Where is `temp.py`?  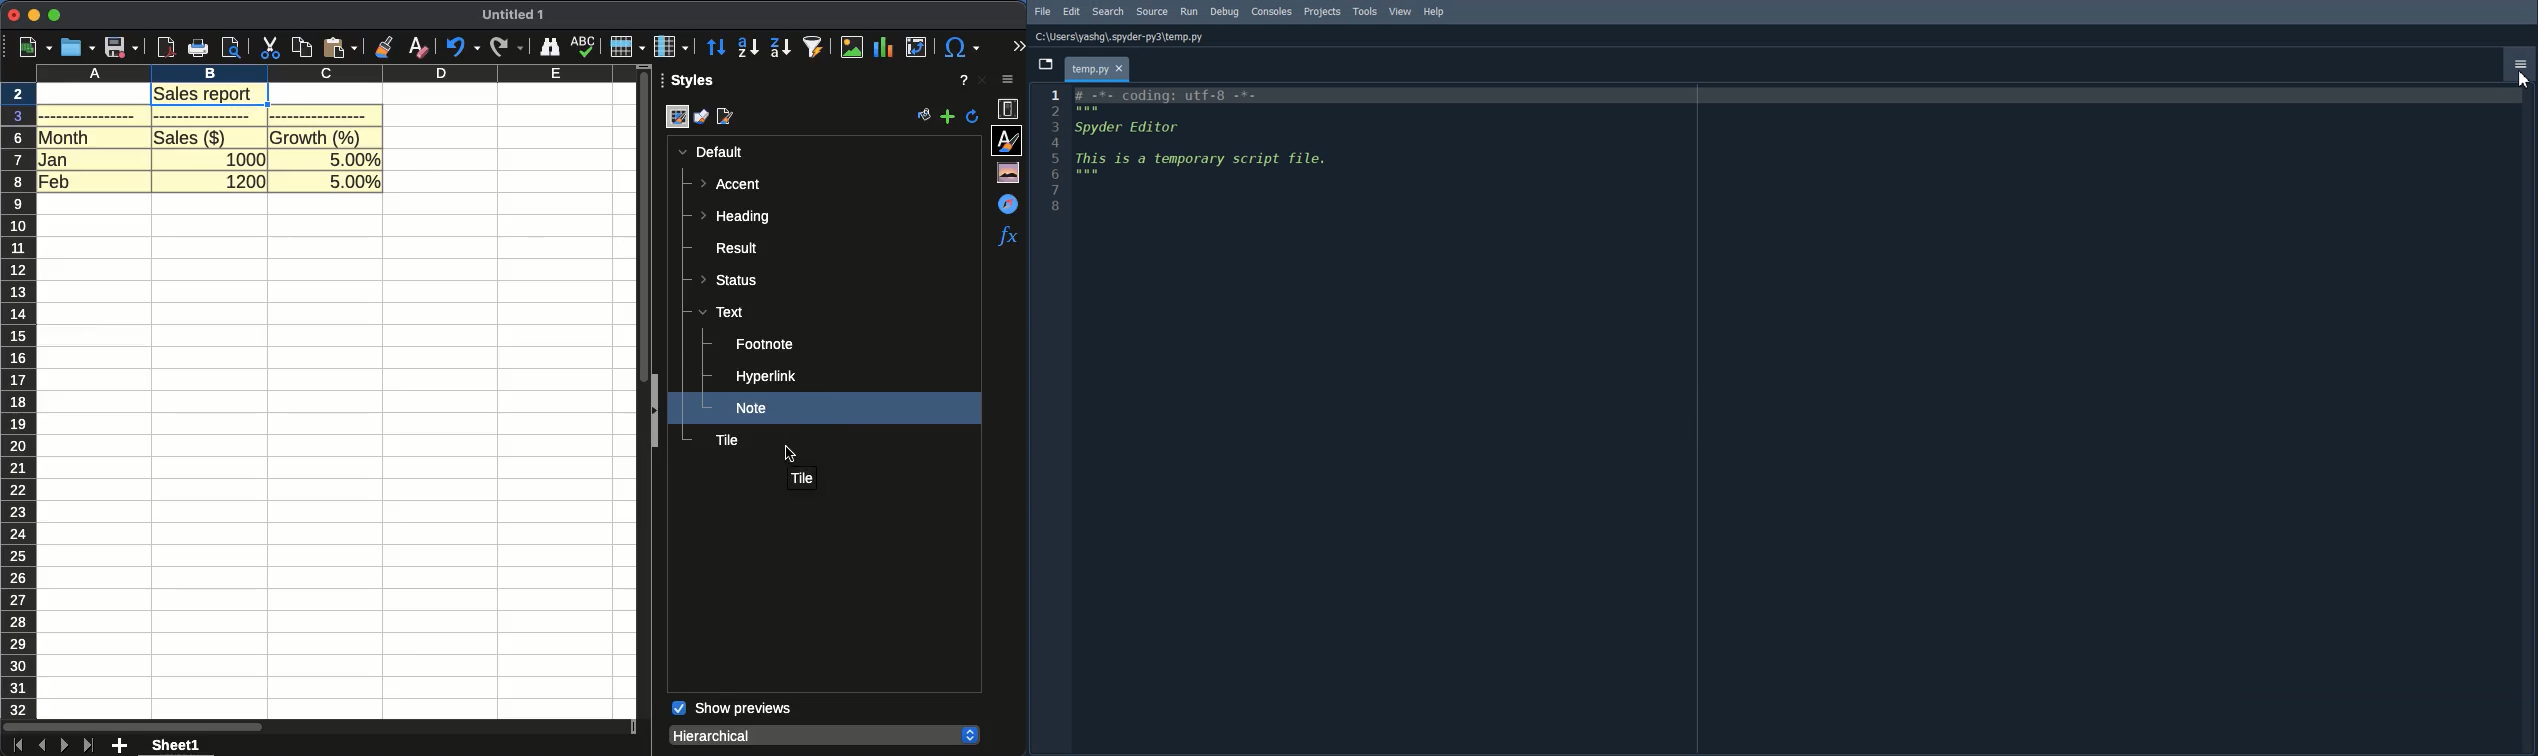
temp.py is located at coordinates (1096, 68).